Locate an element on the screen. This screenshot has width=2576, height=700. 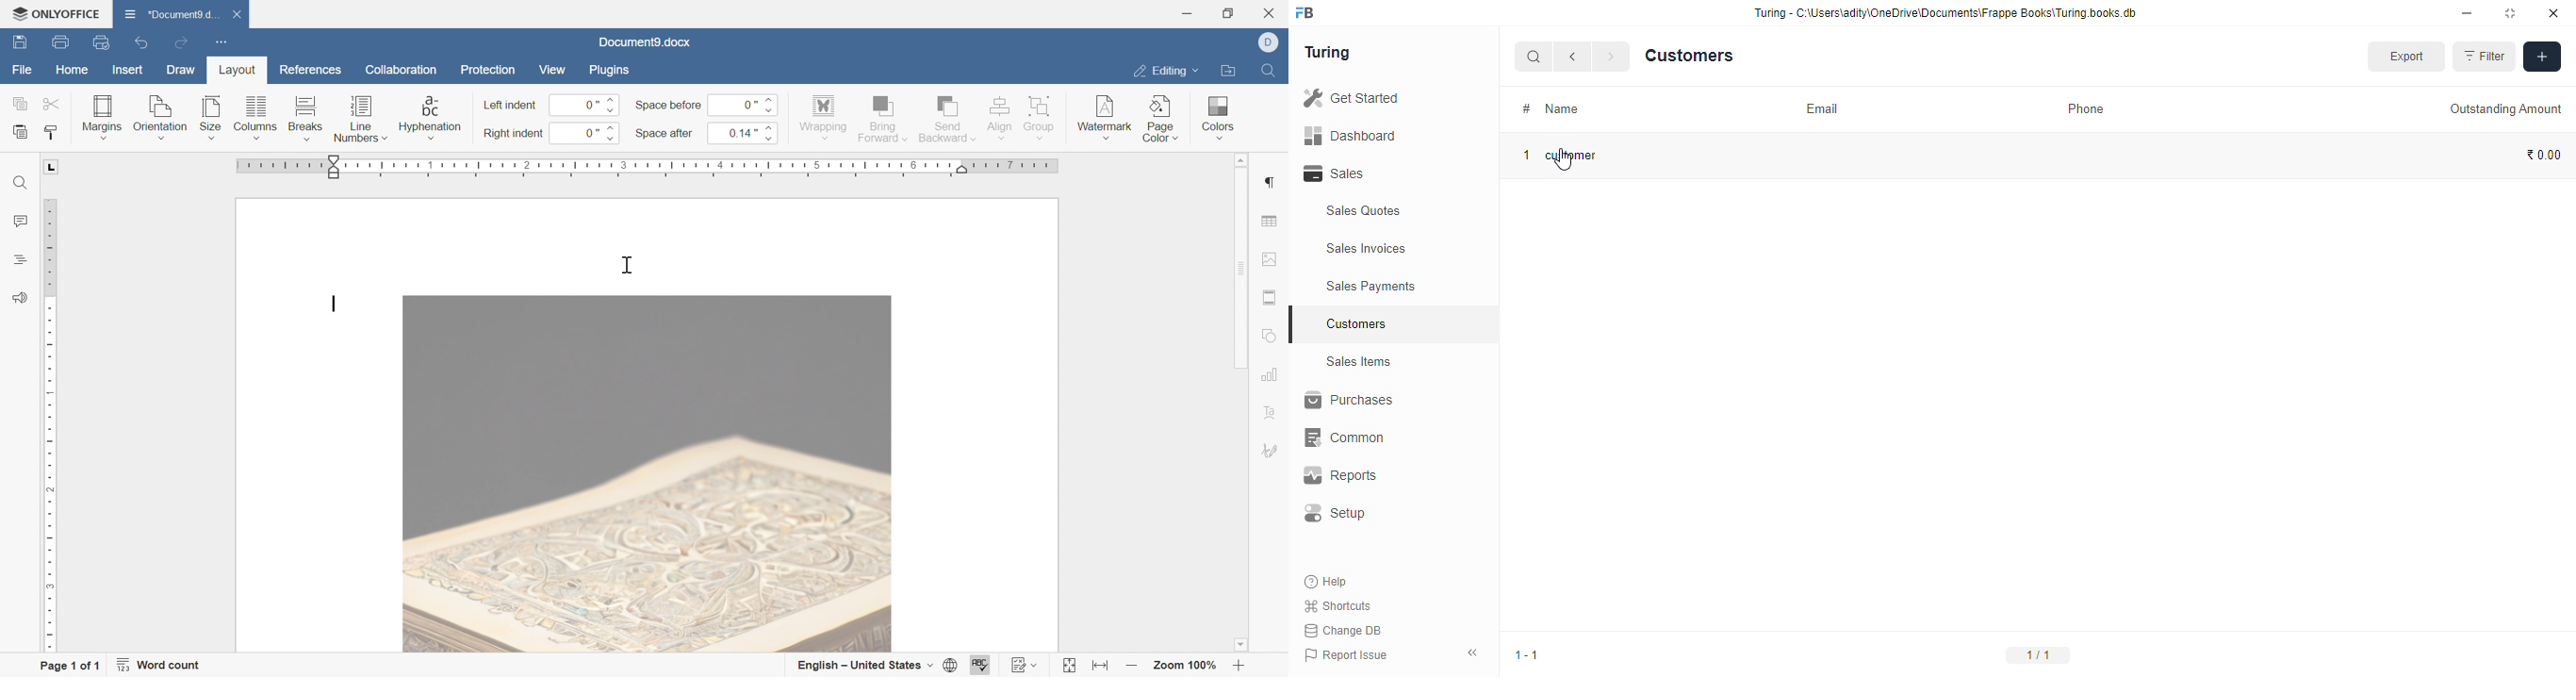
Sales Items. is located at coordinates (1393, 362).